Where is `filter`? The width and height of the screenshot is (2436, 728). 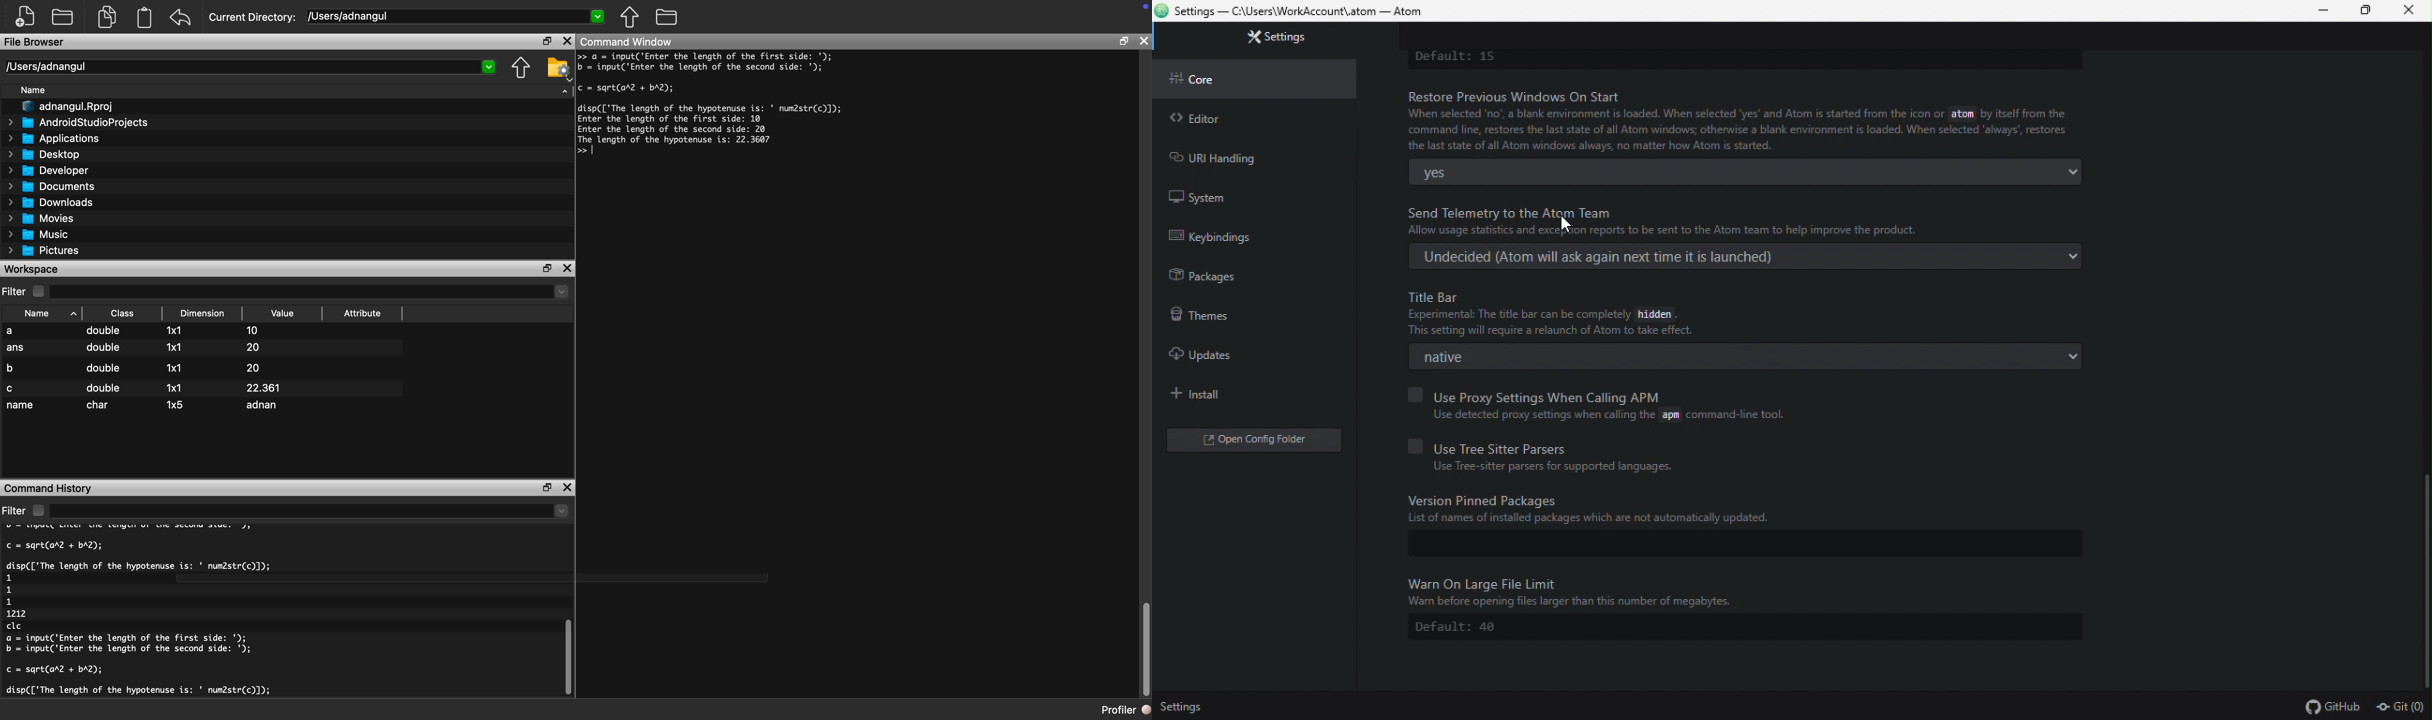 filter is located at coordinates (14, 510).